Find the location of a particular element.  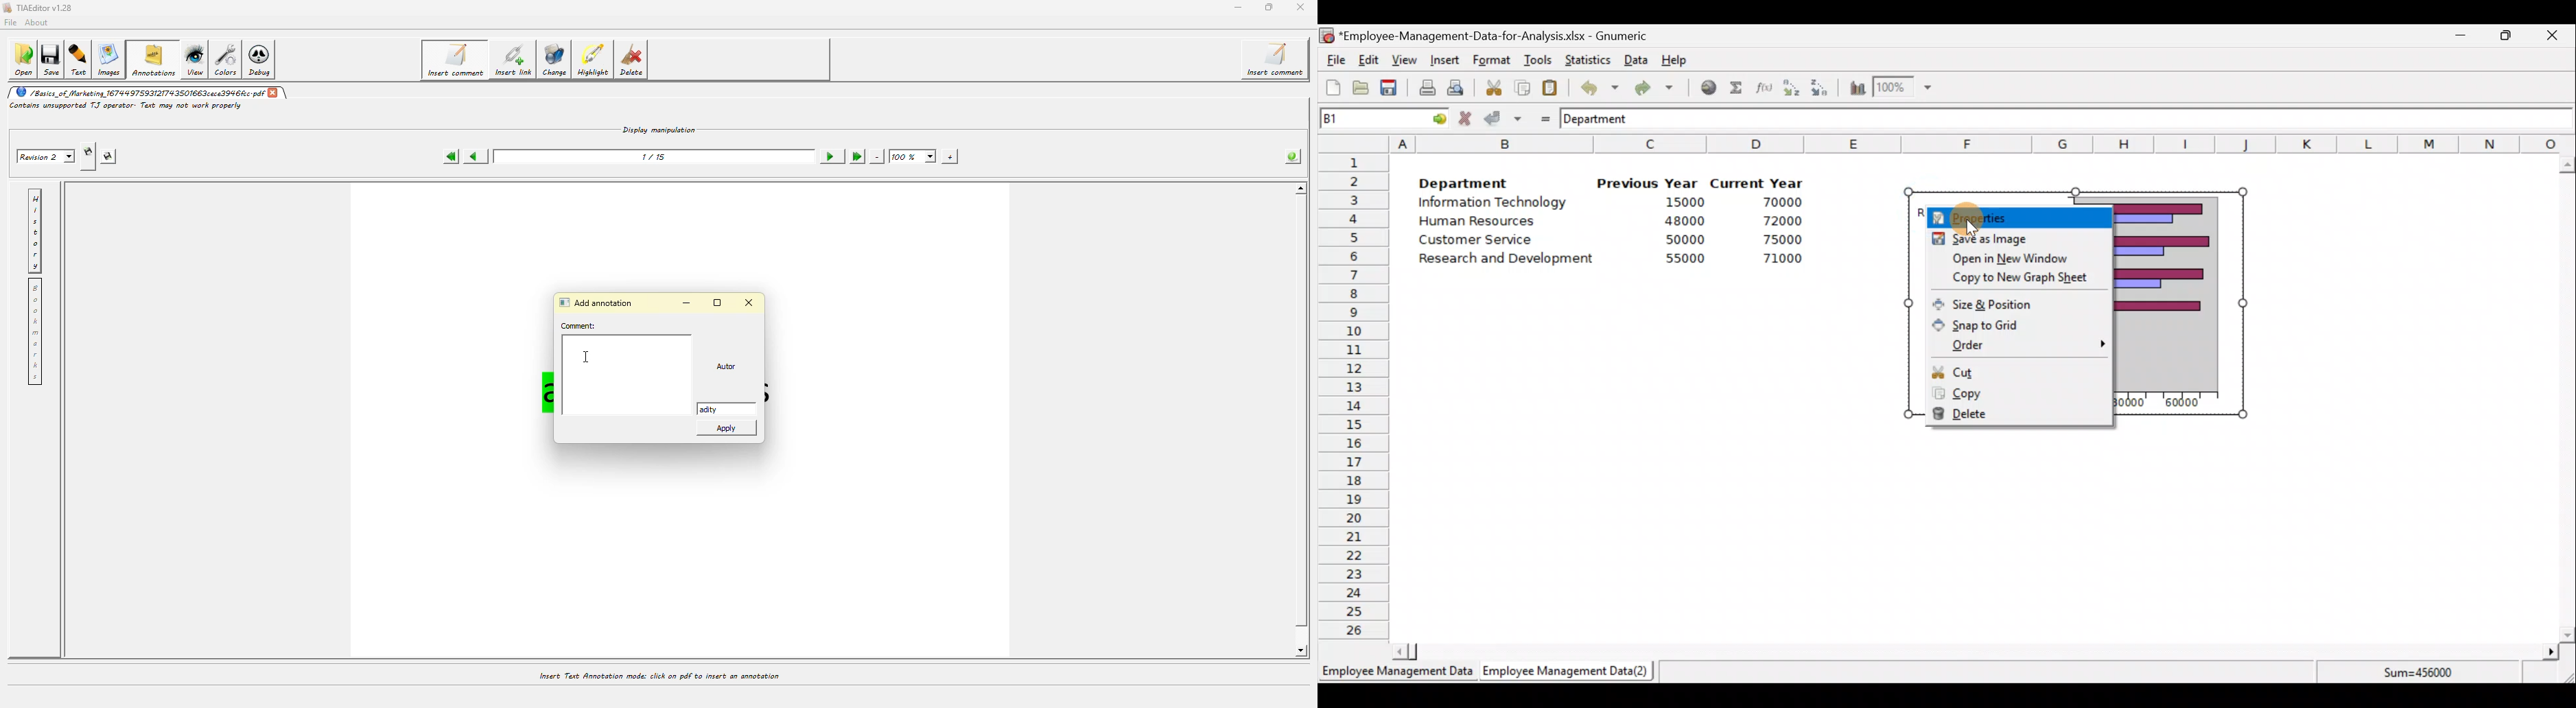

Minimize is located at coordinates (2458, 38).